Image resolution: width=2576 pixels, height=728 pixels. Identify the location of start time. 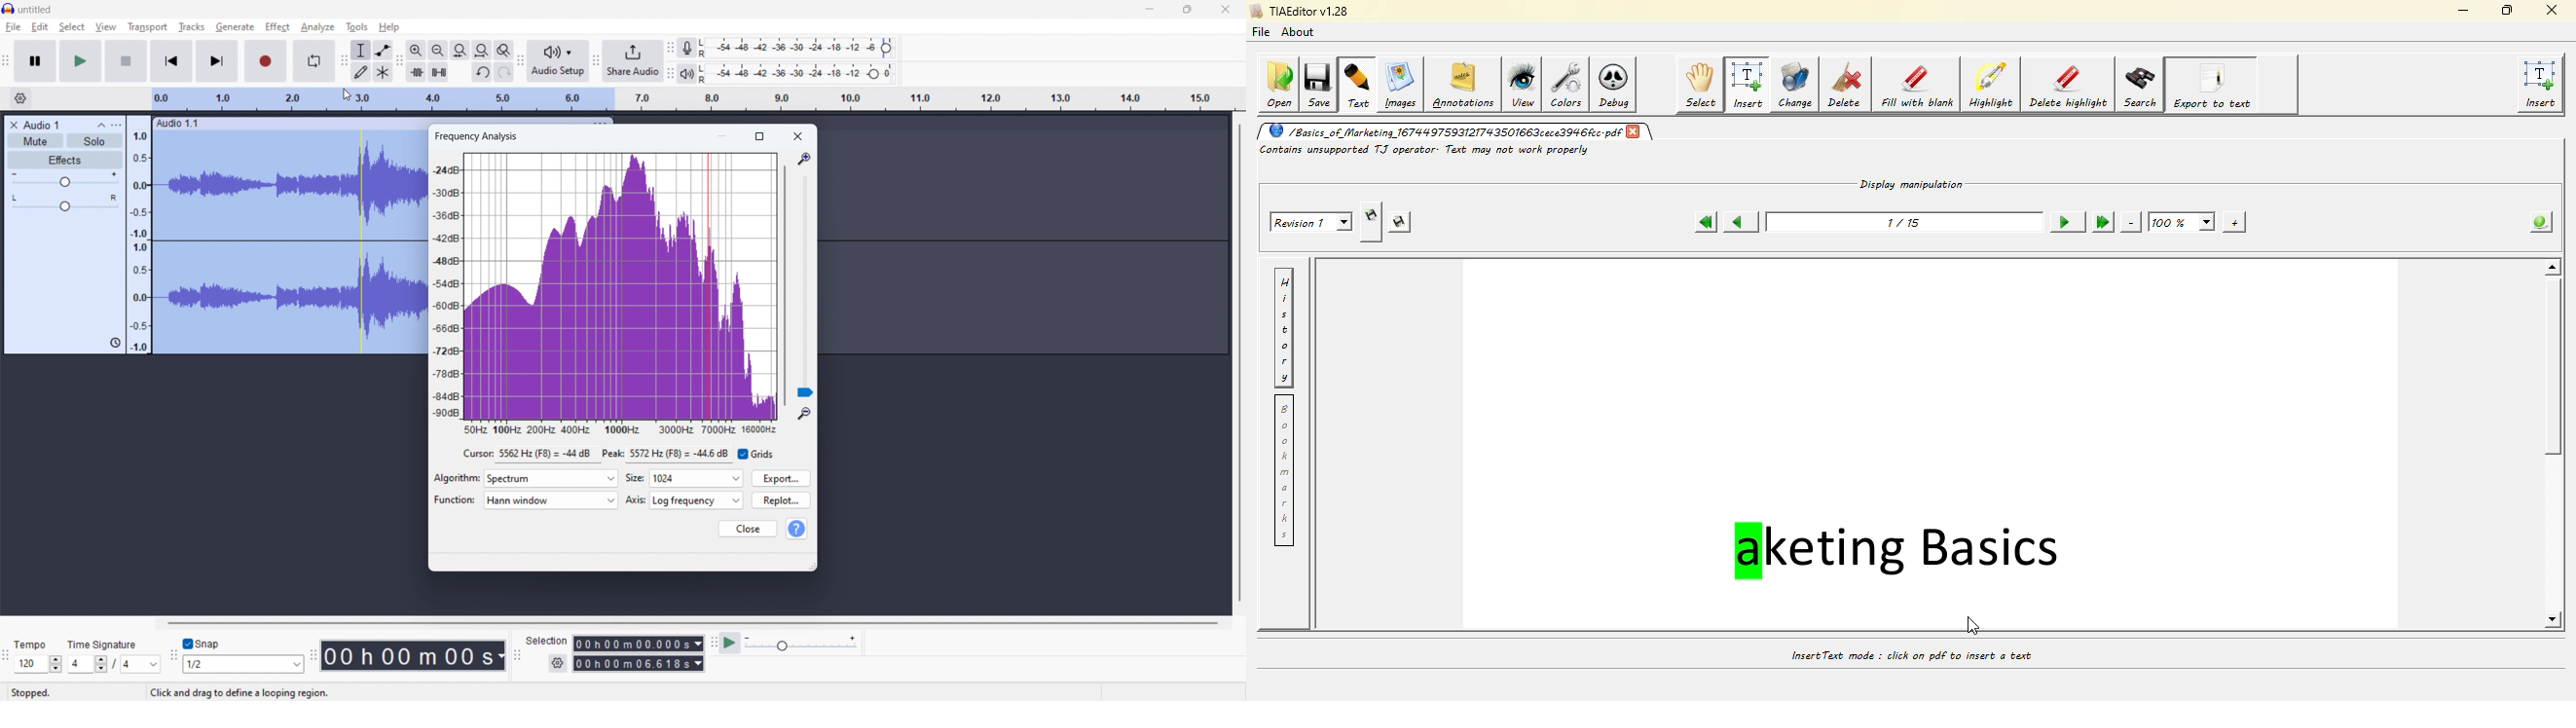
(639, 644).